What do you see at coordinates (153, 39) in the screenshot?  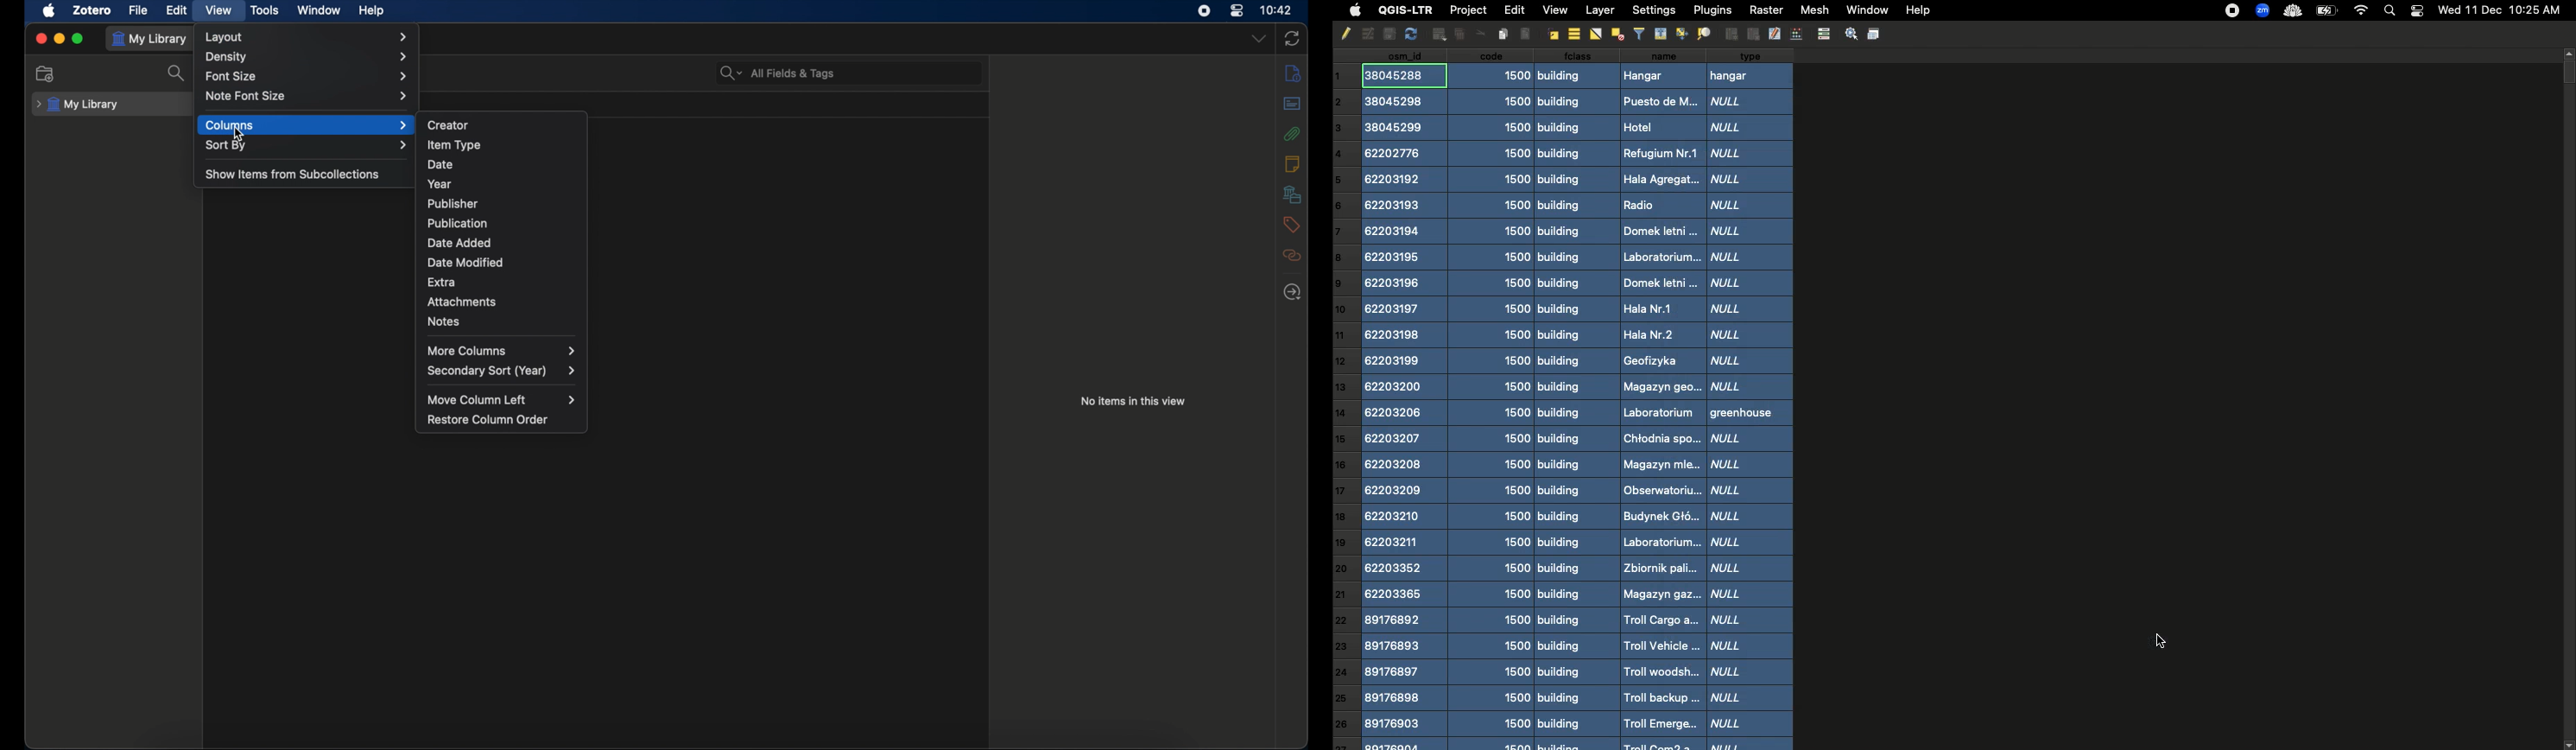 I see `my library` at bounding box center [153, 39].